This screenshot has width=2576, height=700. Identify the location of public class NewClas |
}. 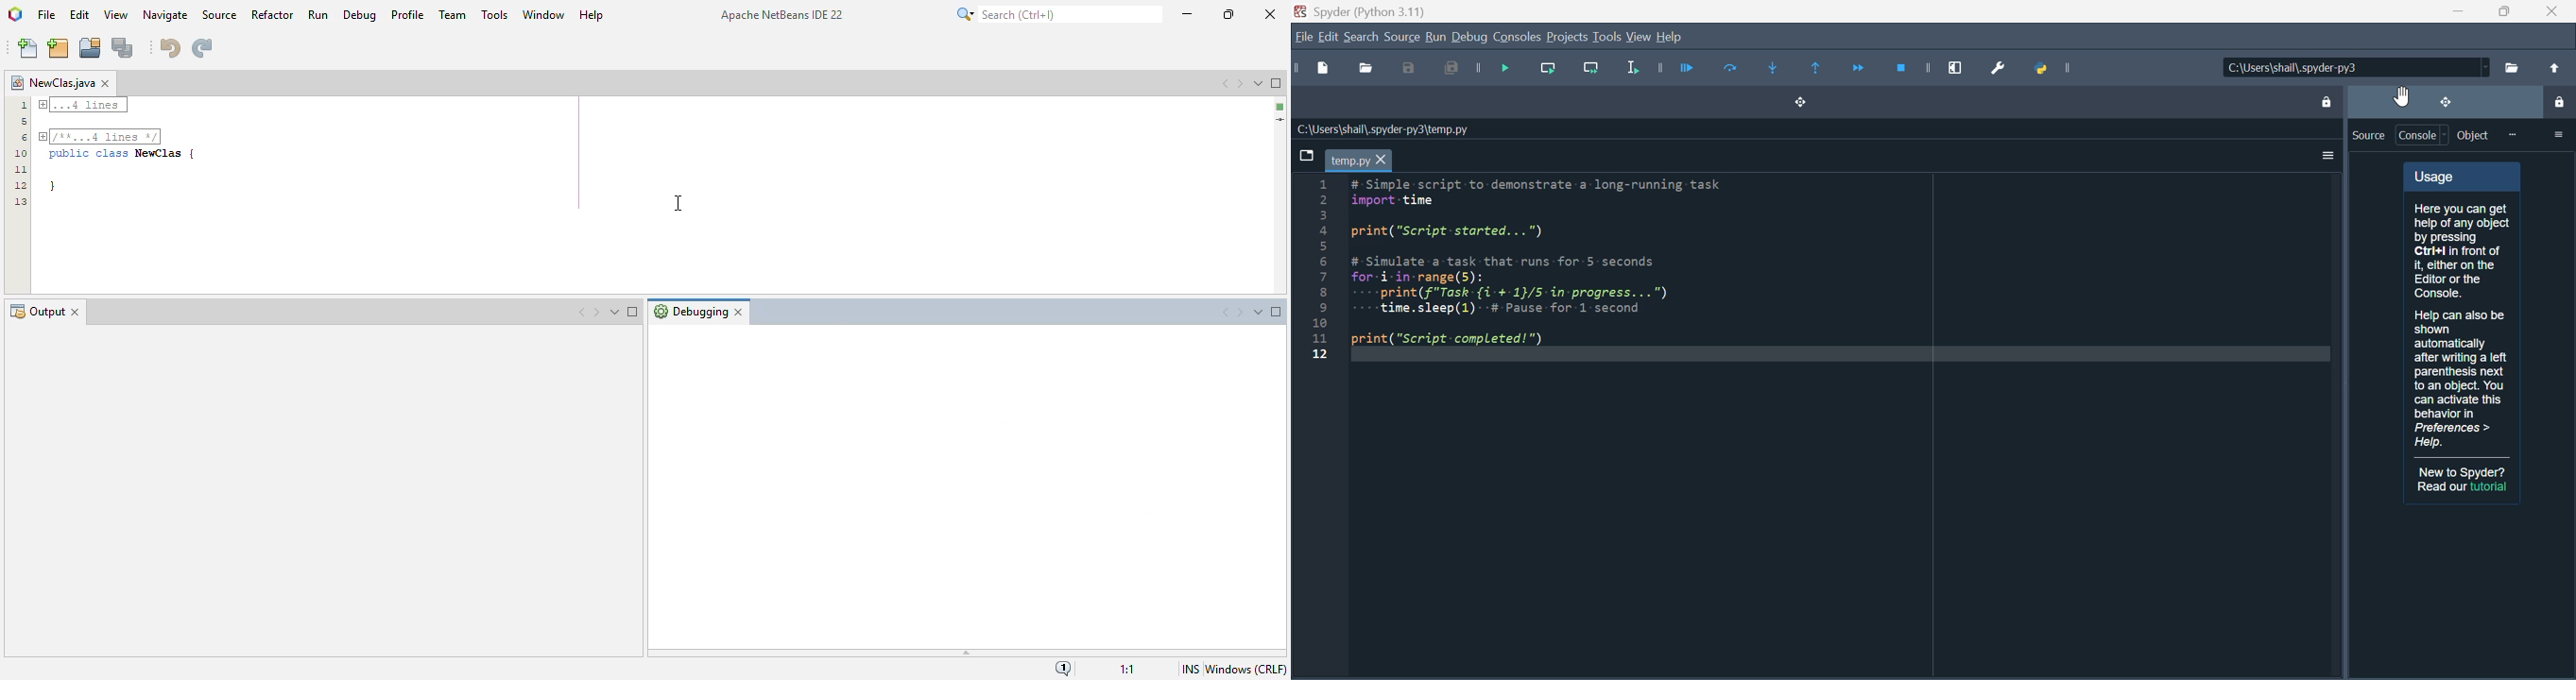
(124, 150).